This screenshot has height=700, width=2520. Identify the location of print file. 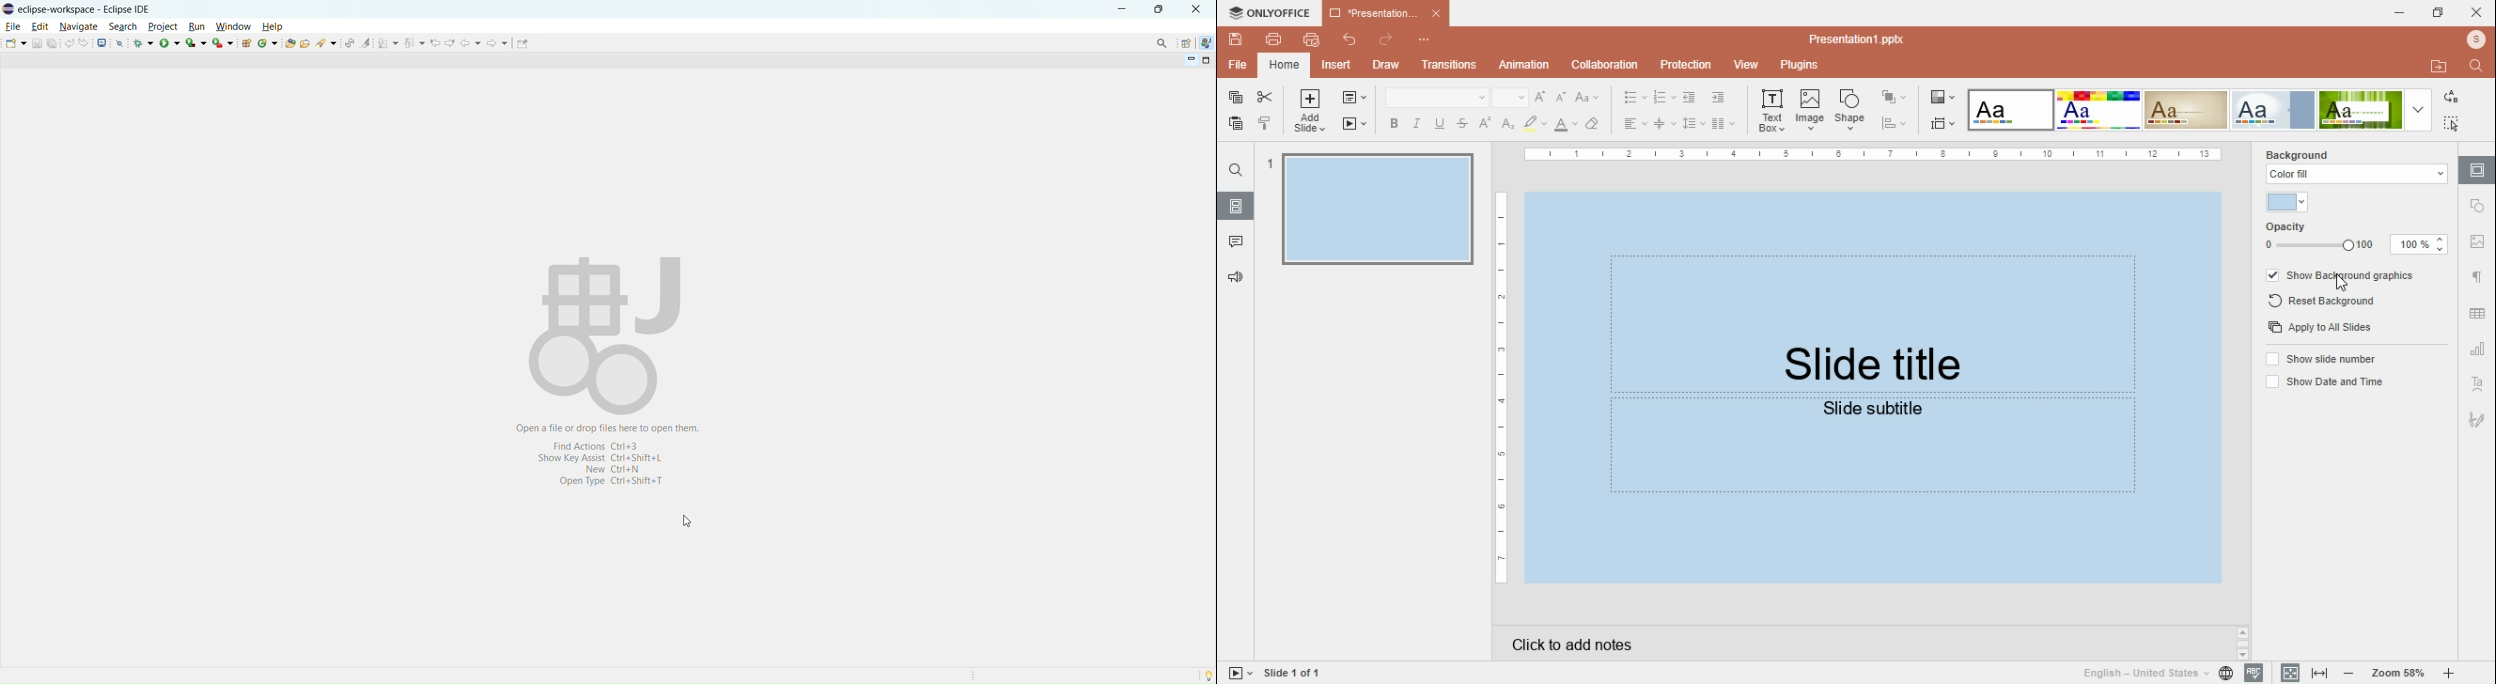
(1274, 39).